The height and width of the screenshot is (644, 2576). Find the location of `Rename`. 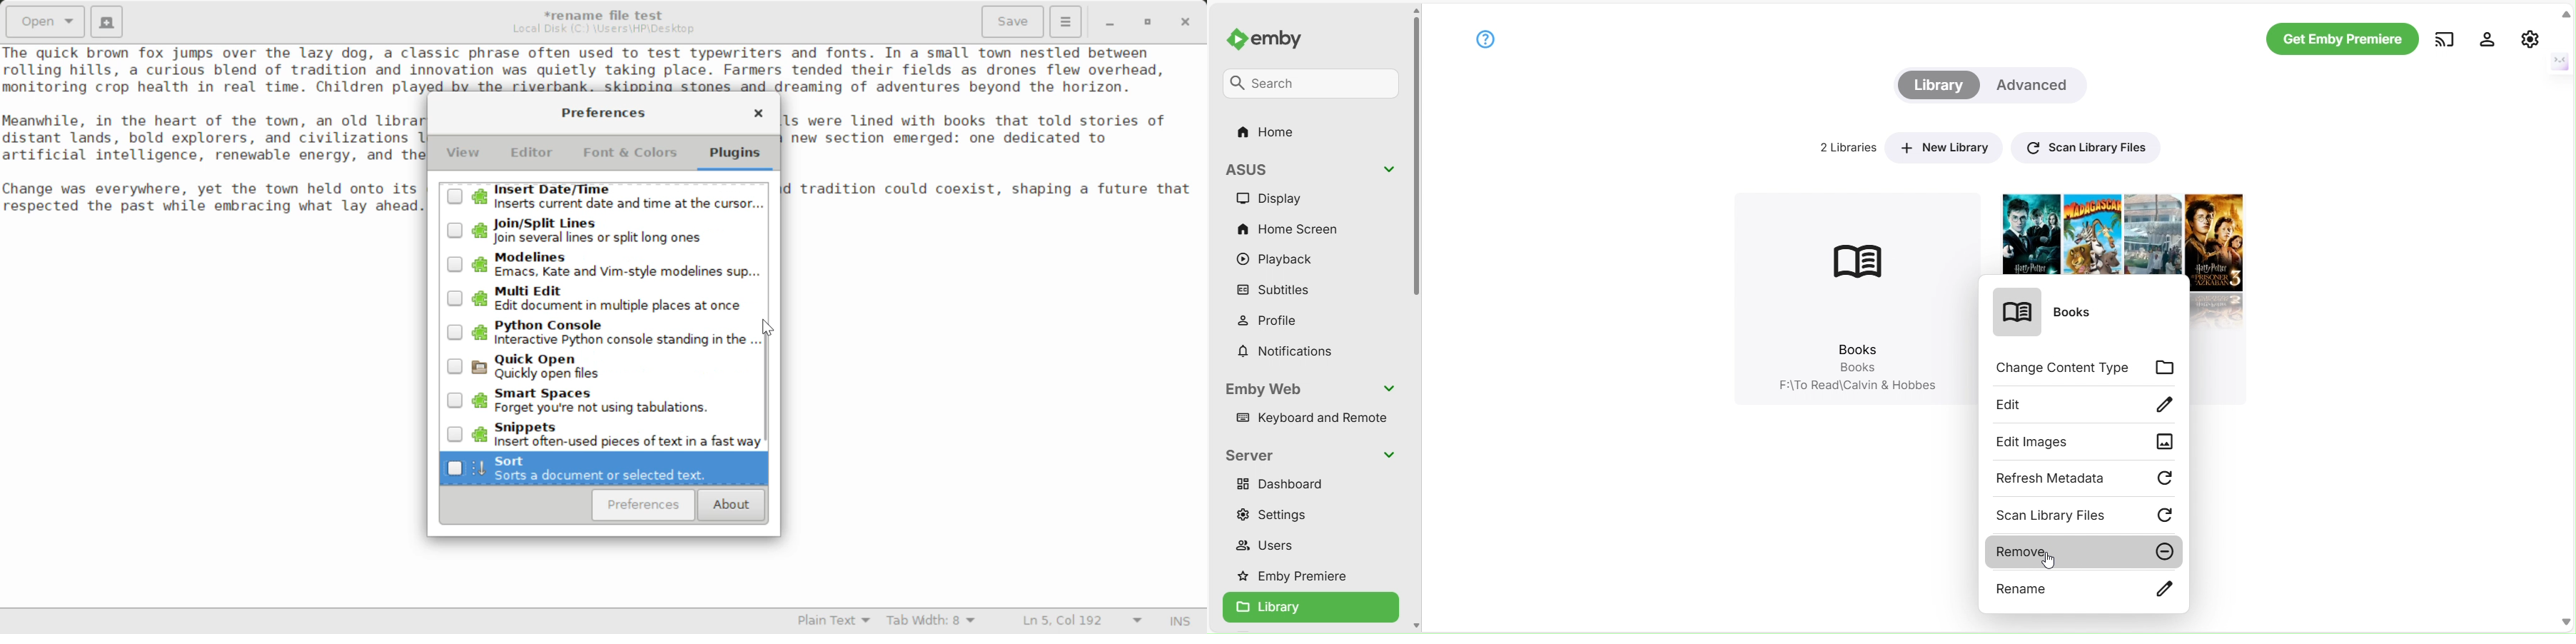

Rename is located at coordinates (2083, 590).